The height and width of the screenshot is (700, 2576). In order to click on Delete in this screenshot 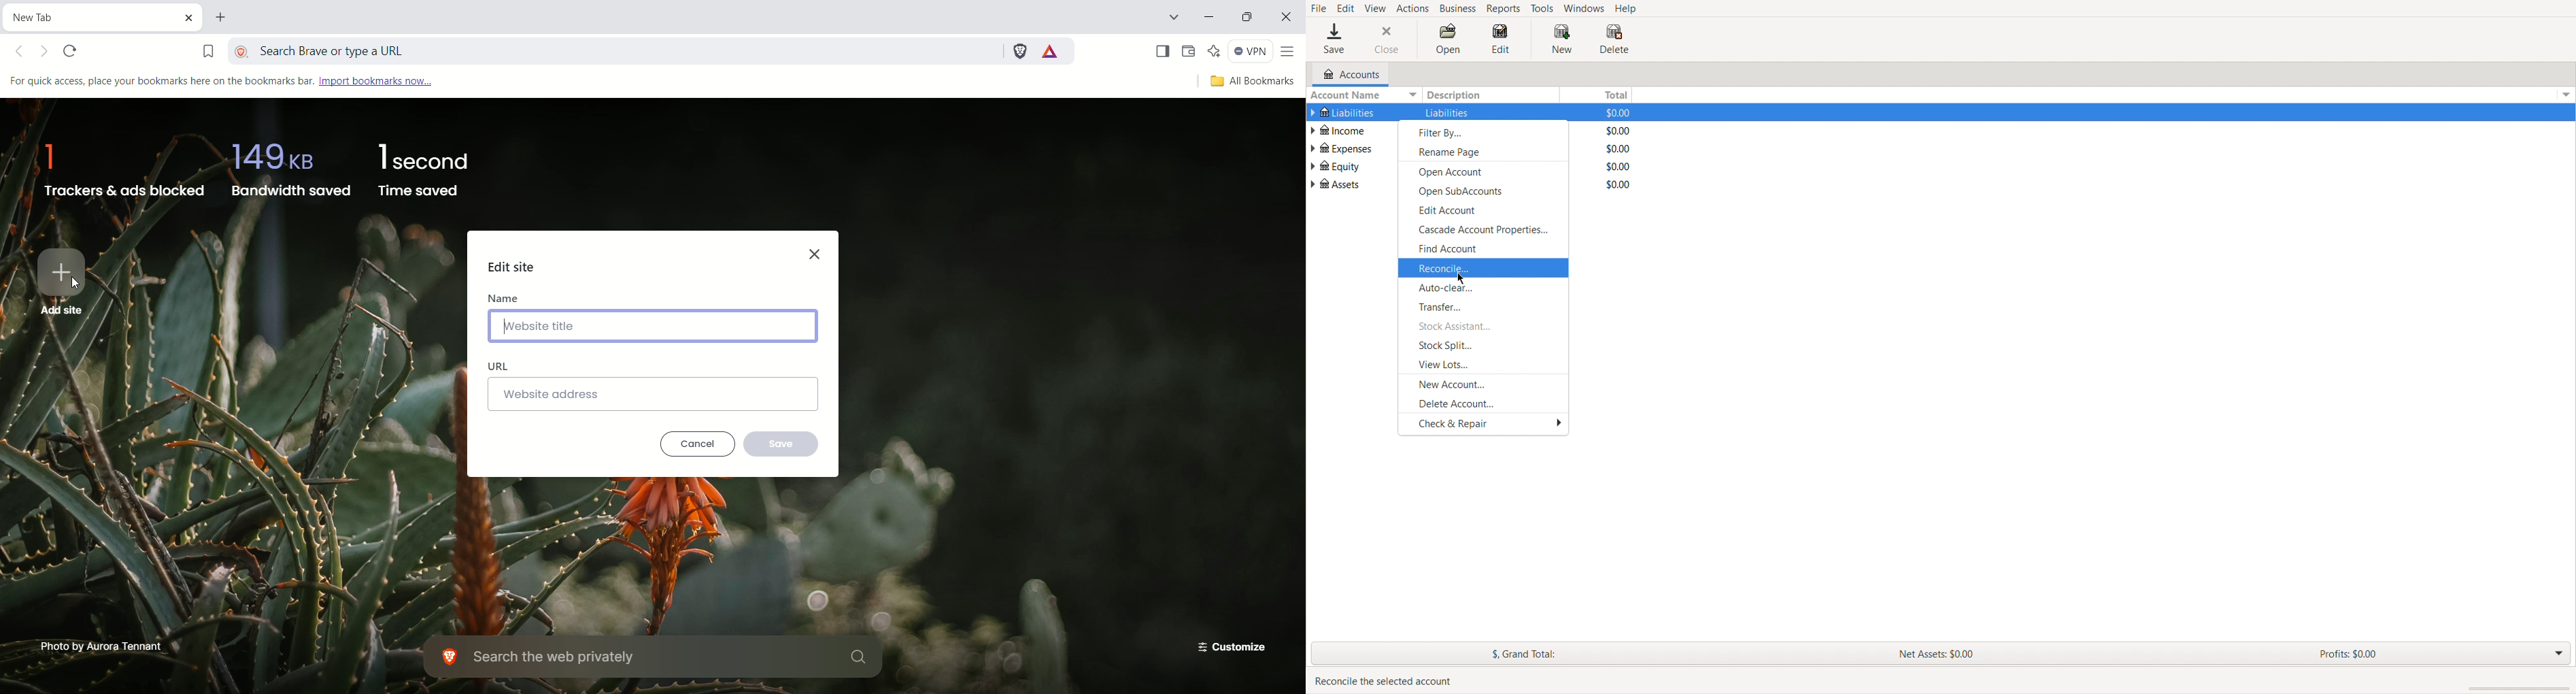, I will do `click(1615, 40)`.